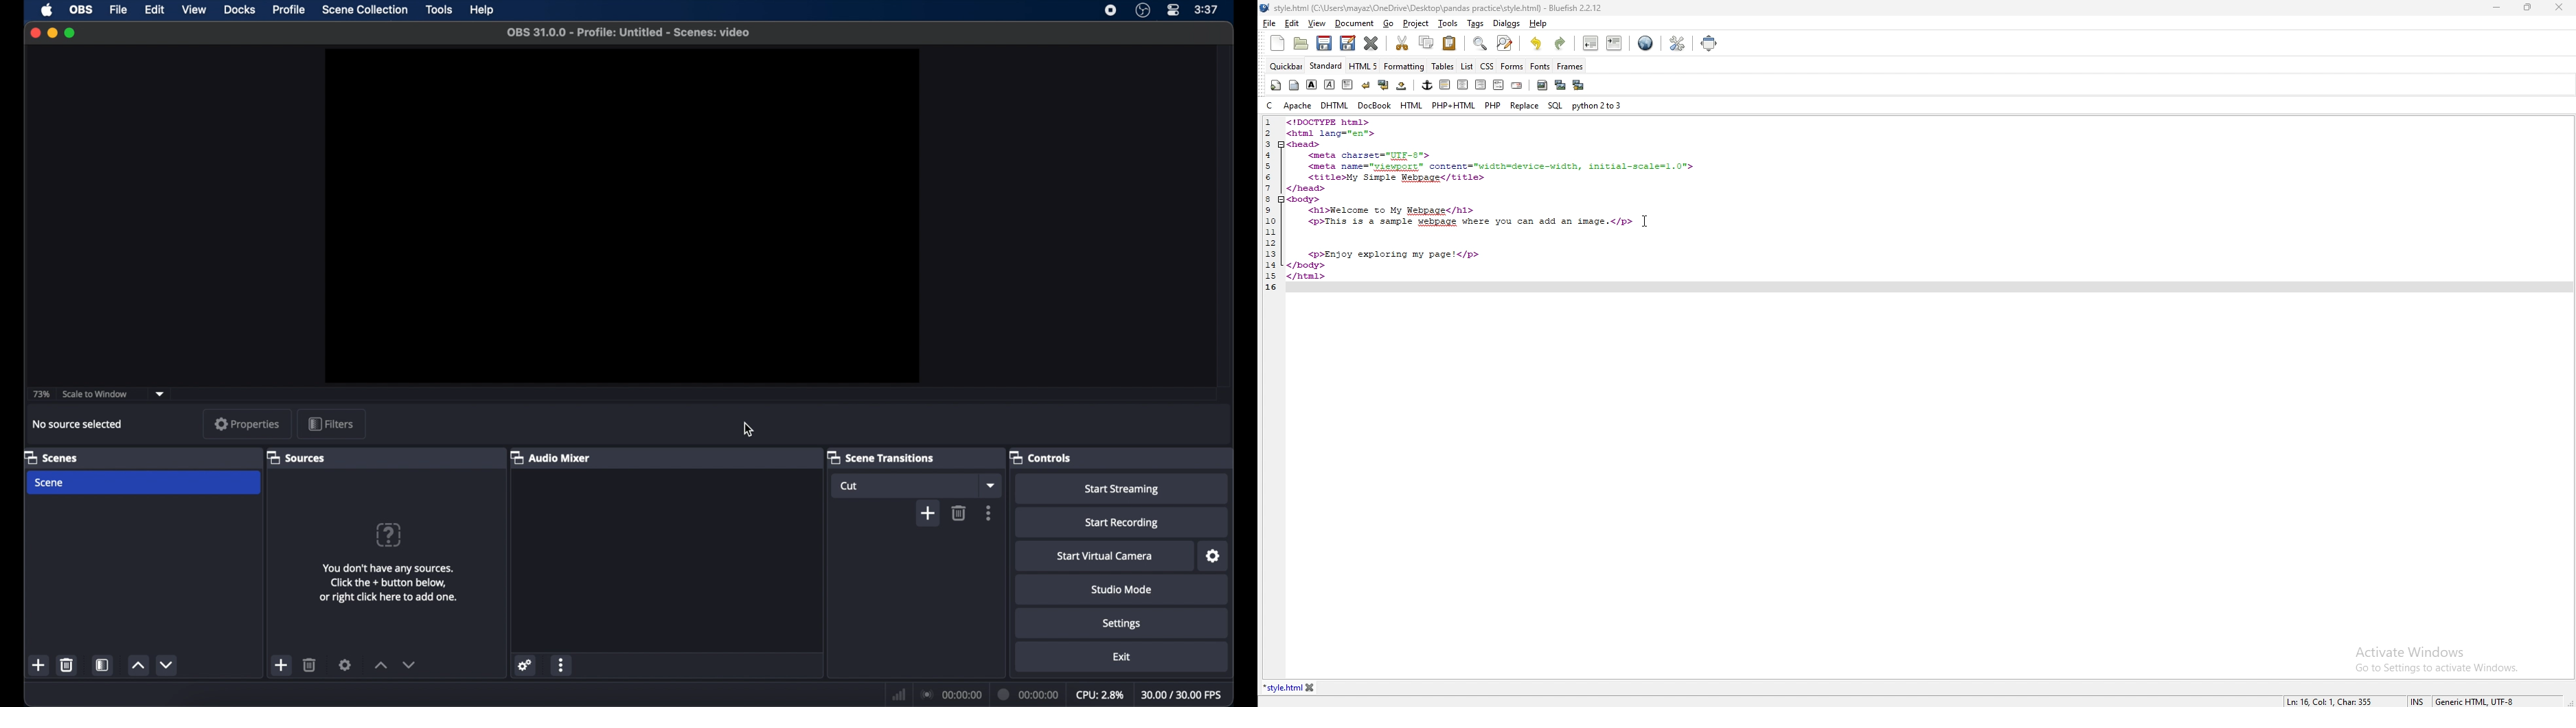  Describe the element at coordinates (1123, 590) in the screenshot. I see `studio mode` at that location.